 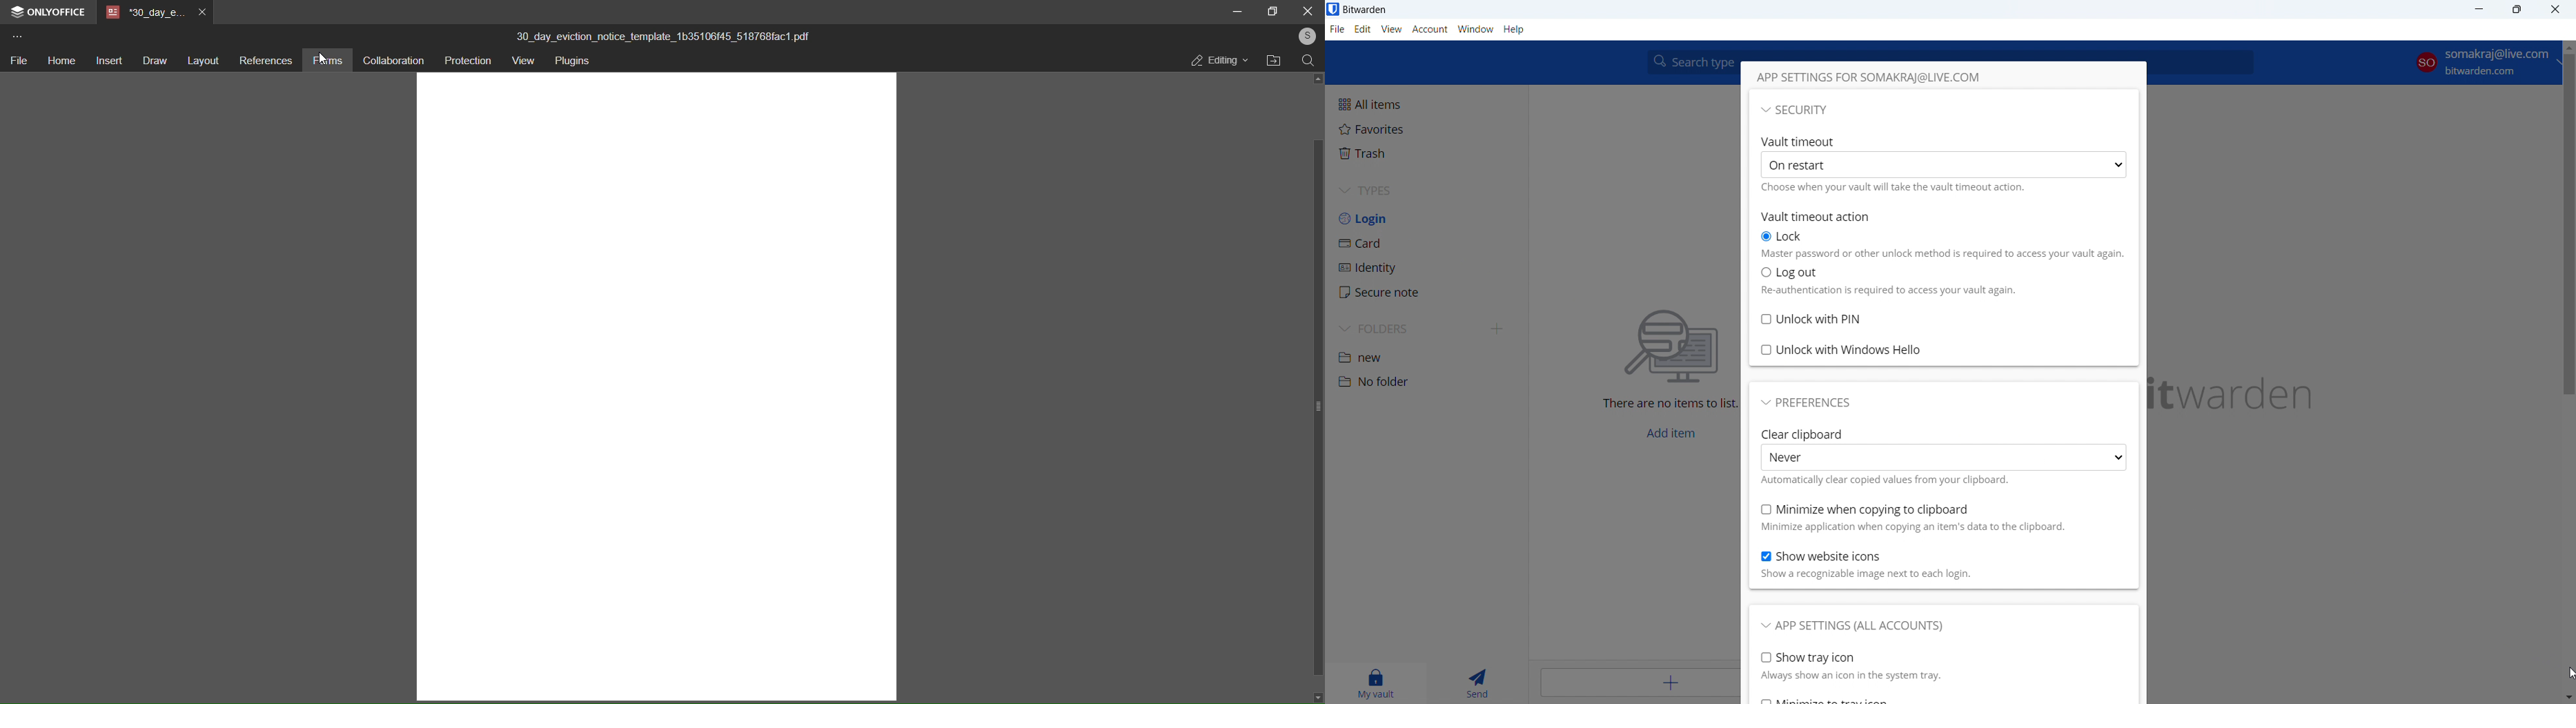 What do you see at coordinates (1374, 684) in the screenshot?
I see `my vault` at bounding box center [1374, 684].